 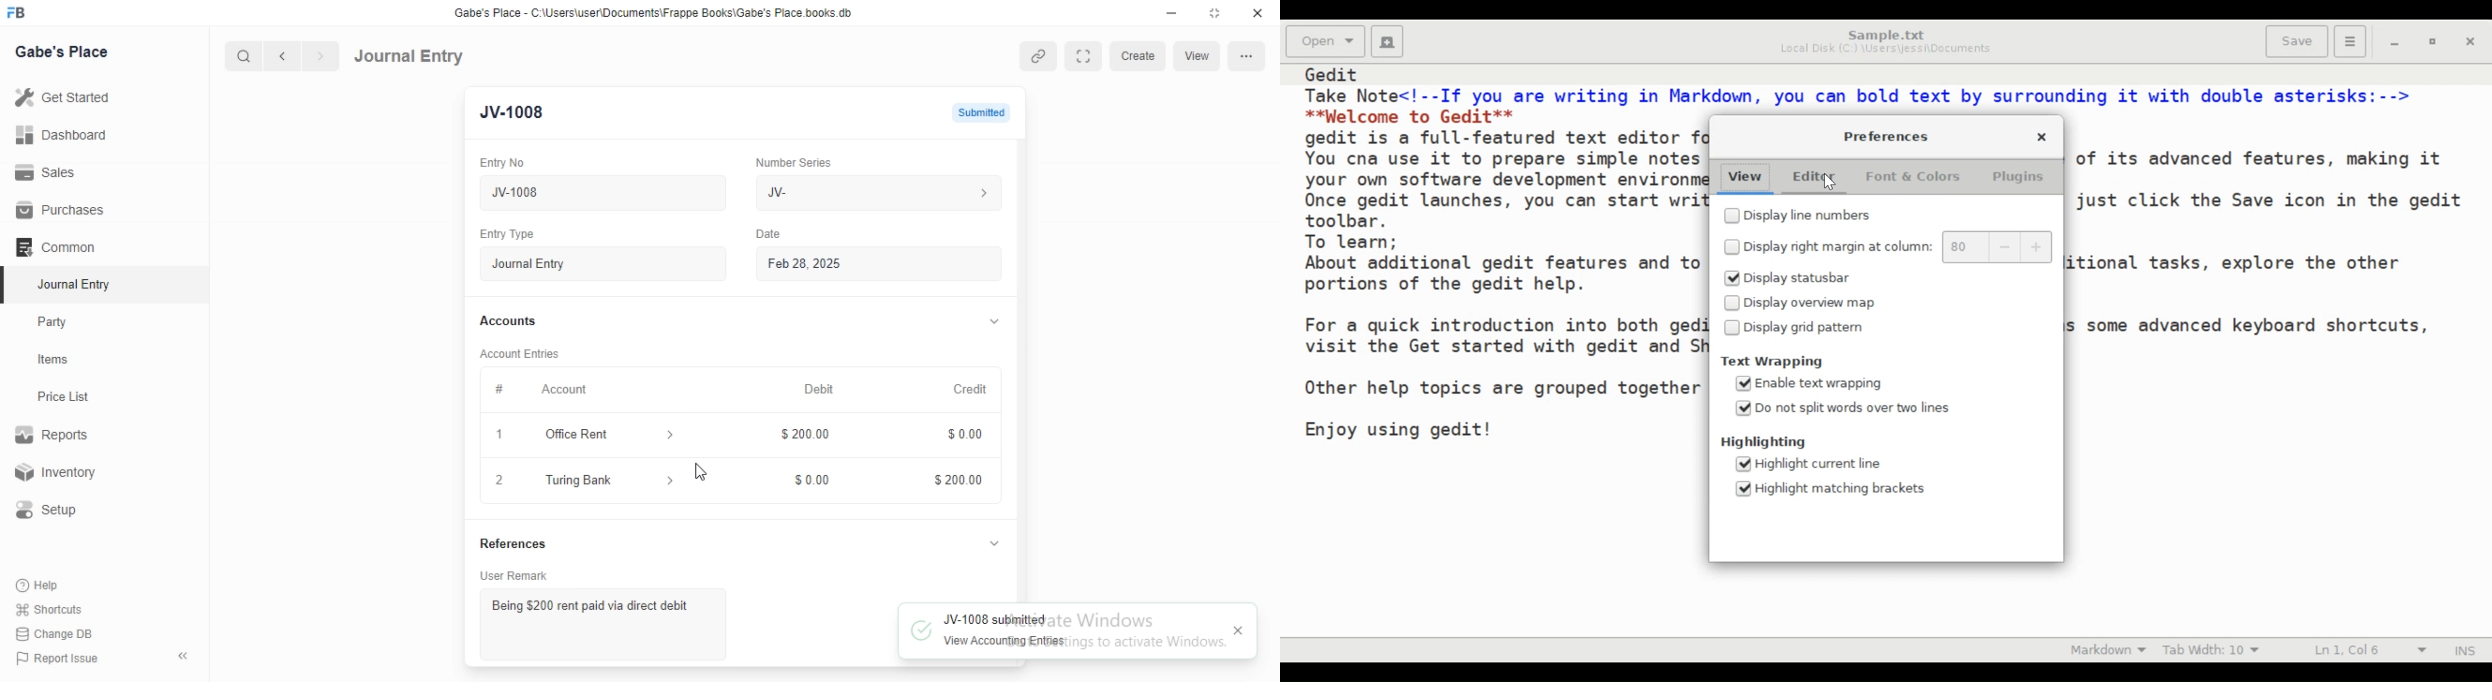 What do you see at coordinates (597, 602) in the screenshot?
I see `Being $200 rent paid via direct debit` at bounding box center [597, 602].